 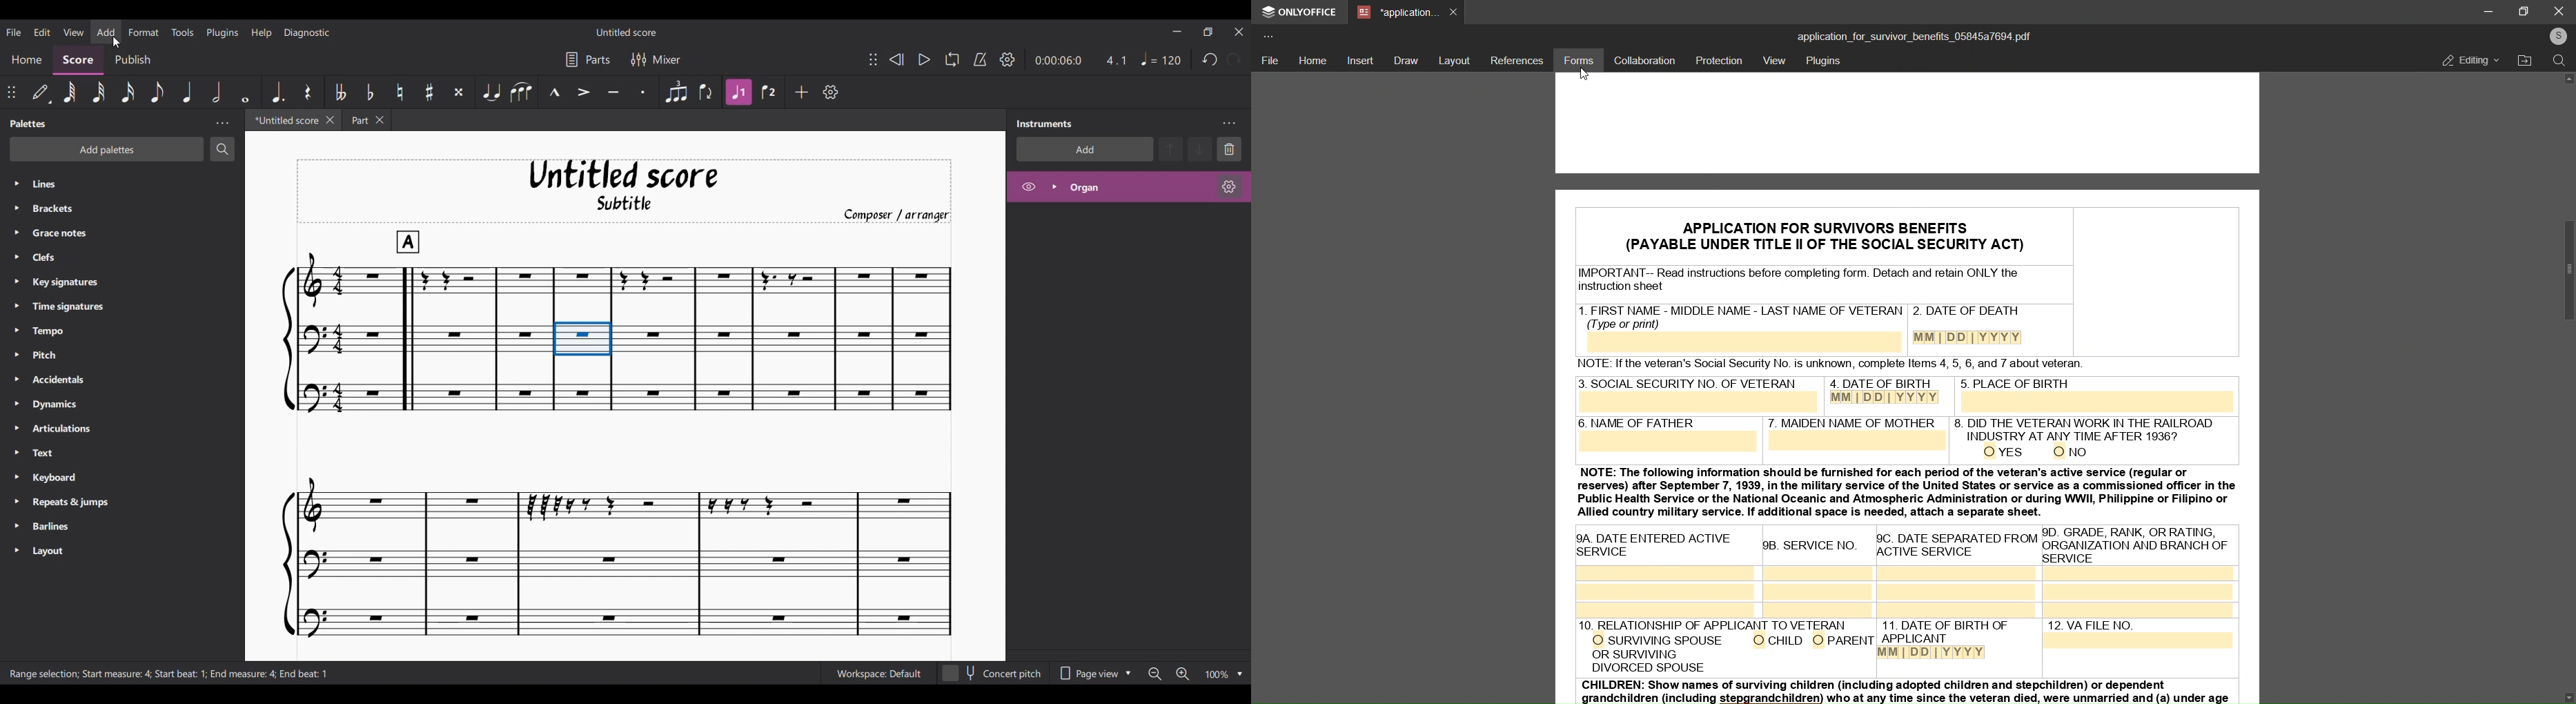 I want to click on Quarter note, so click(x=1161, y=59).